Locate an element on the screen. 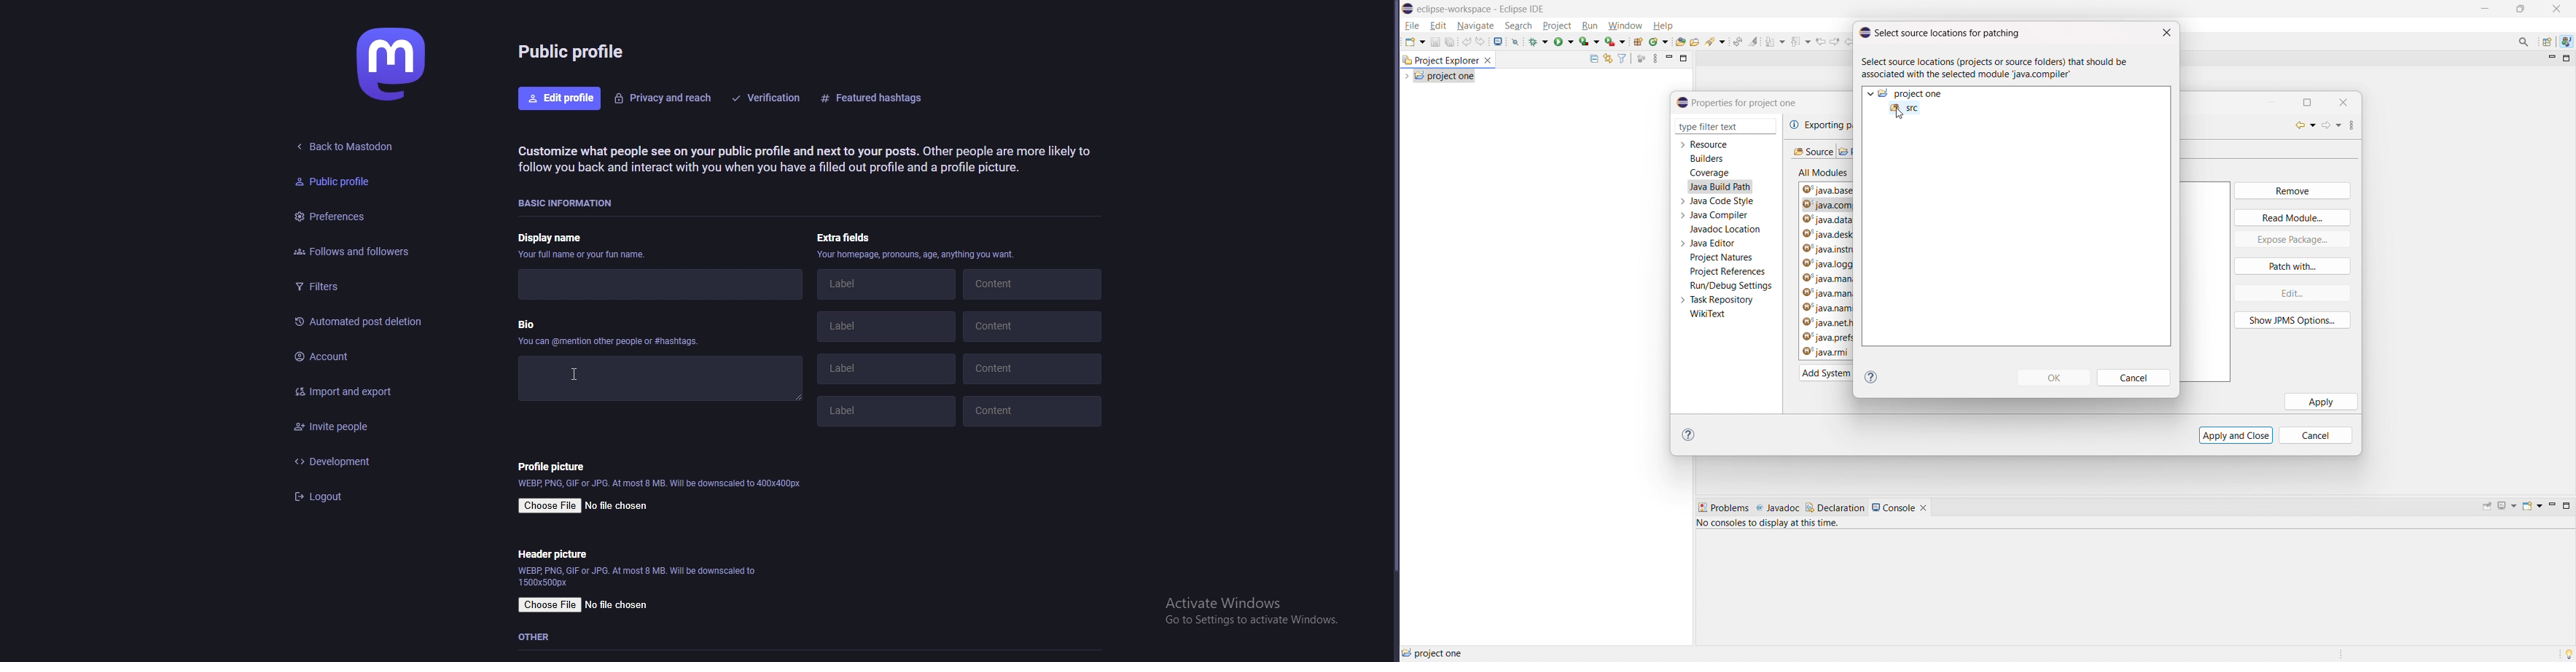 This screenshot has height=672, width=2576. label is located at coordinates (886, 368).